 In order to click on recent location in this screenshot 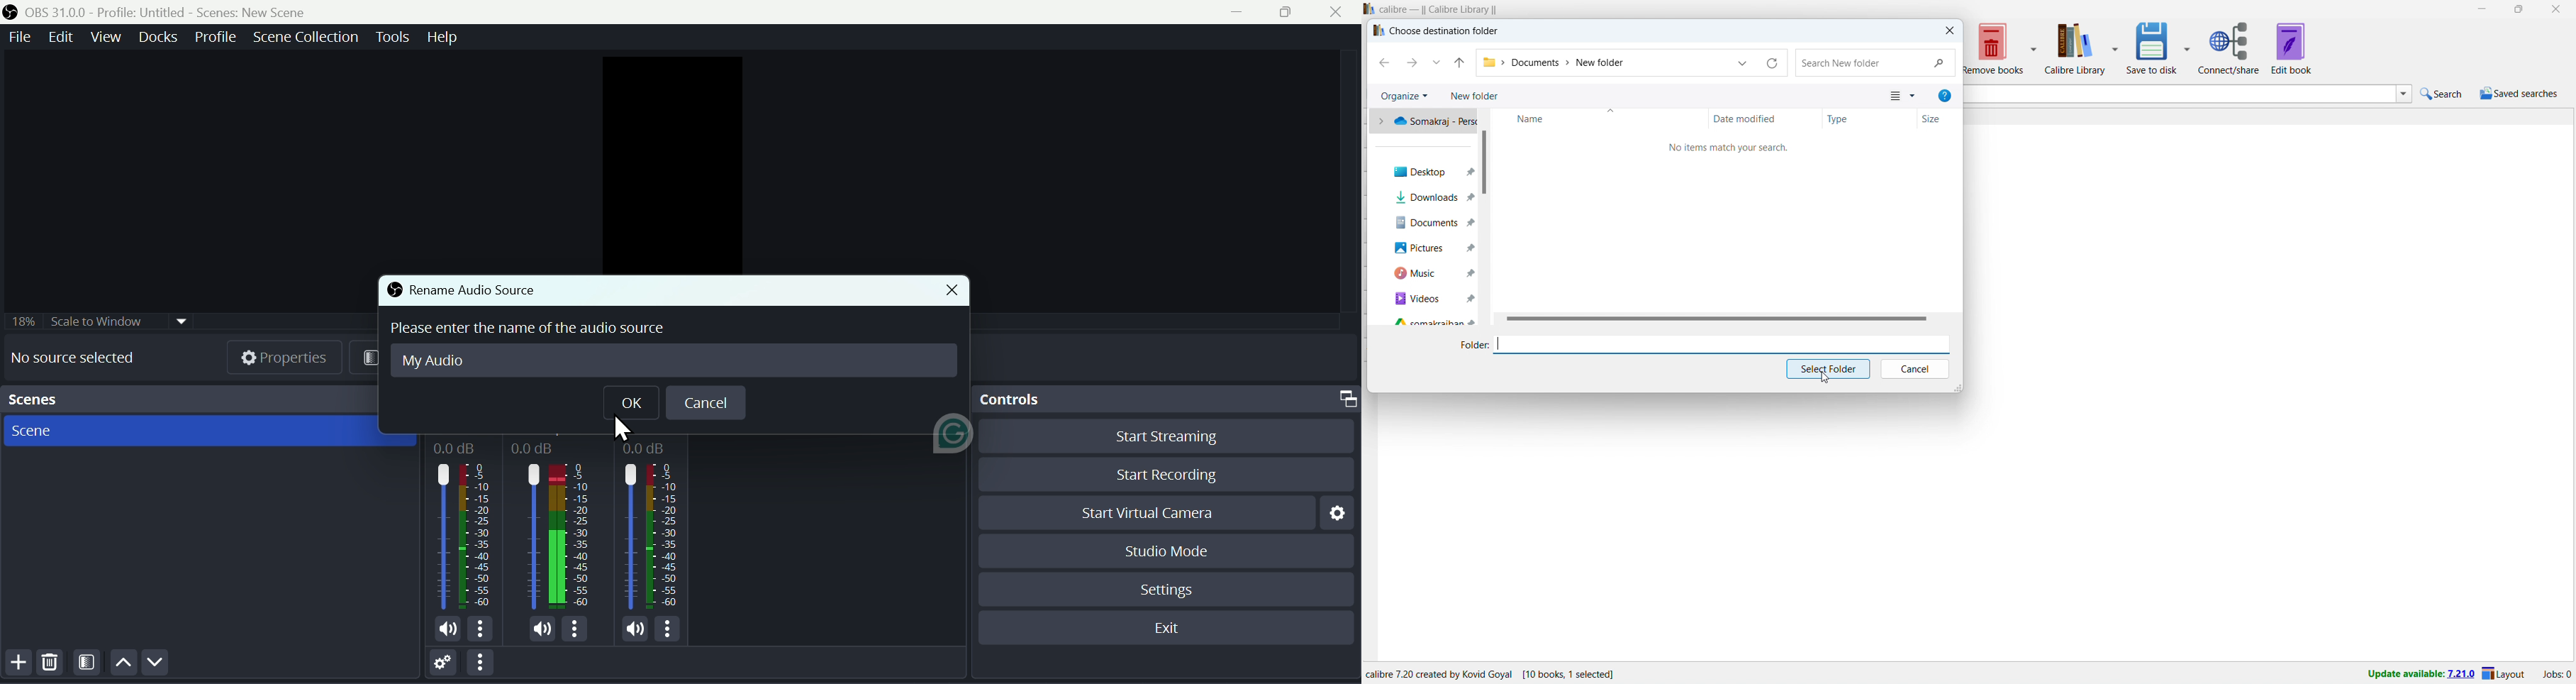, I will do `click(1437, 62)`.